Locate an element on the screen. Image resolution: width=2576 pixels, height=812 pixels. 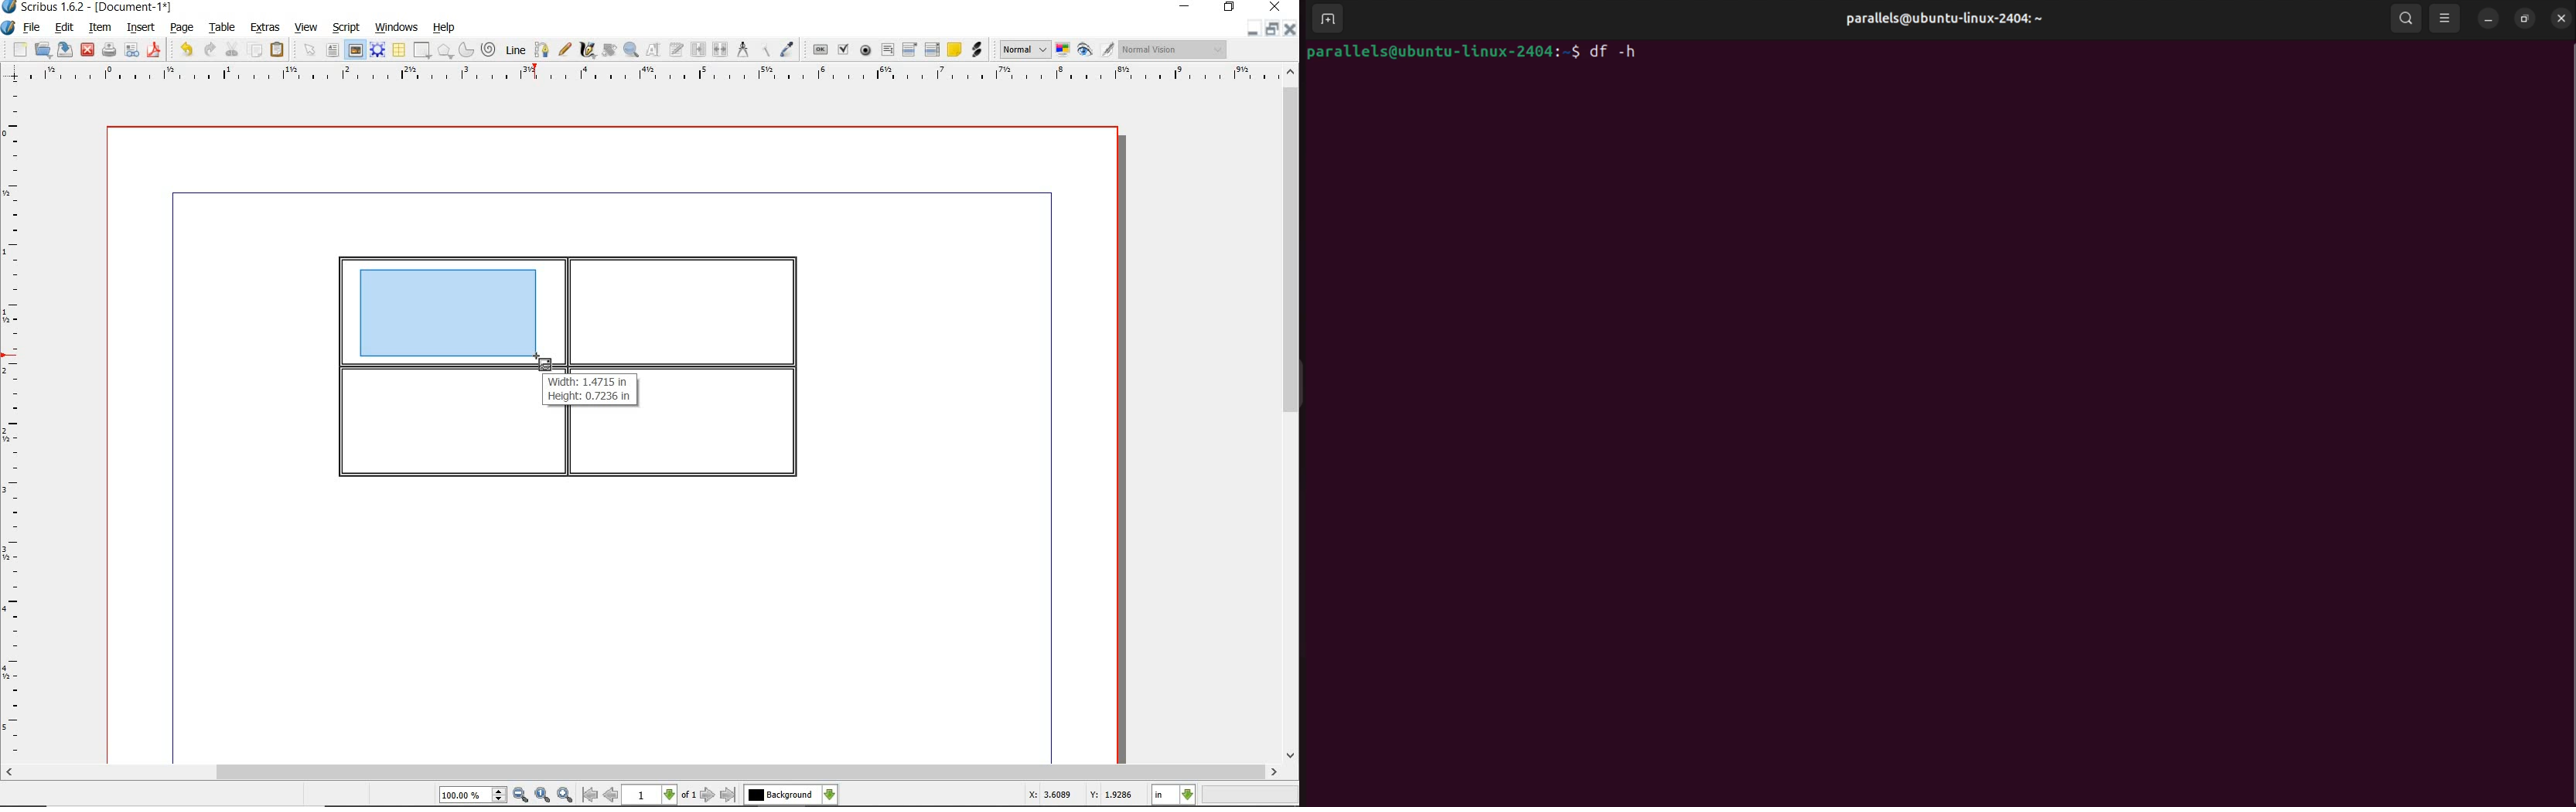
print is located at coordinates (107, 49).